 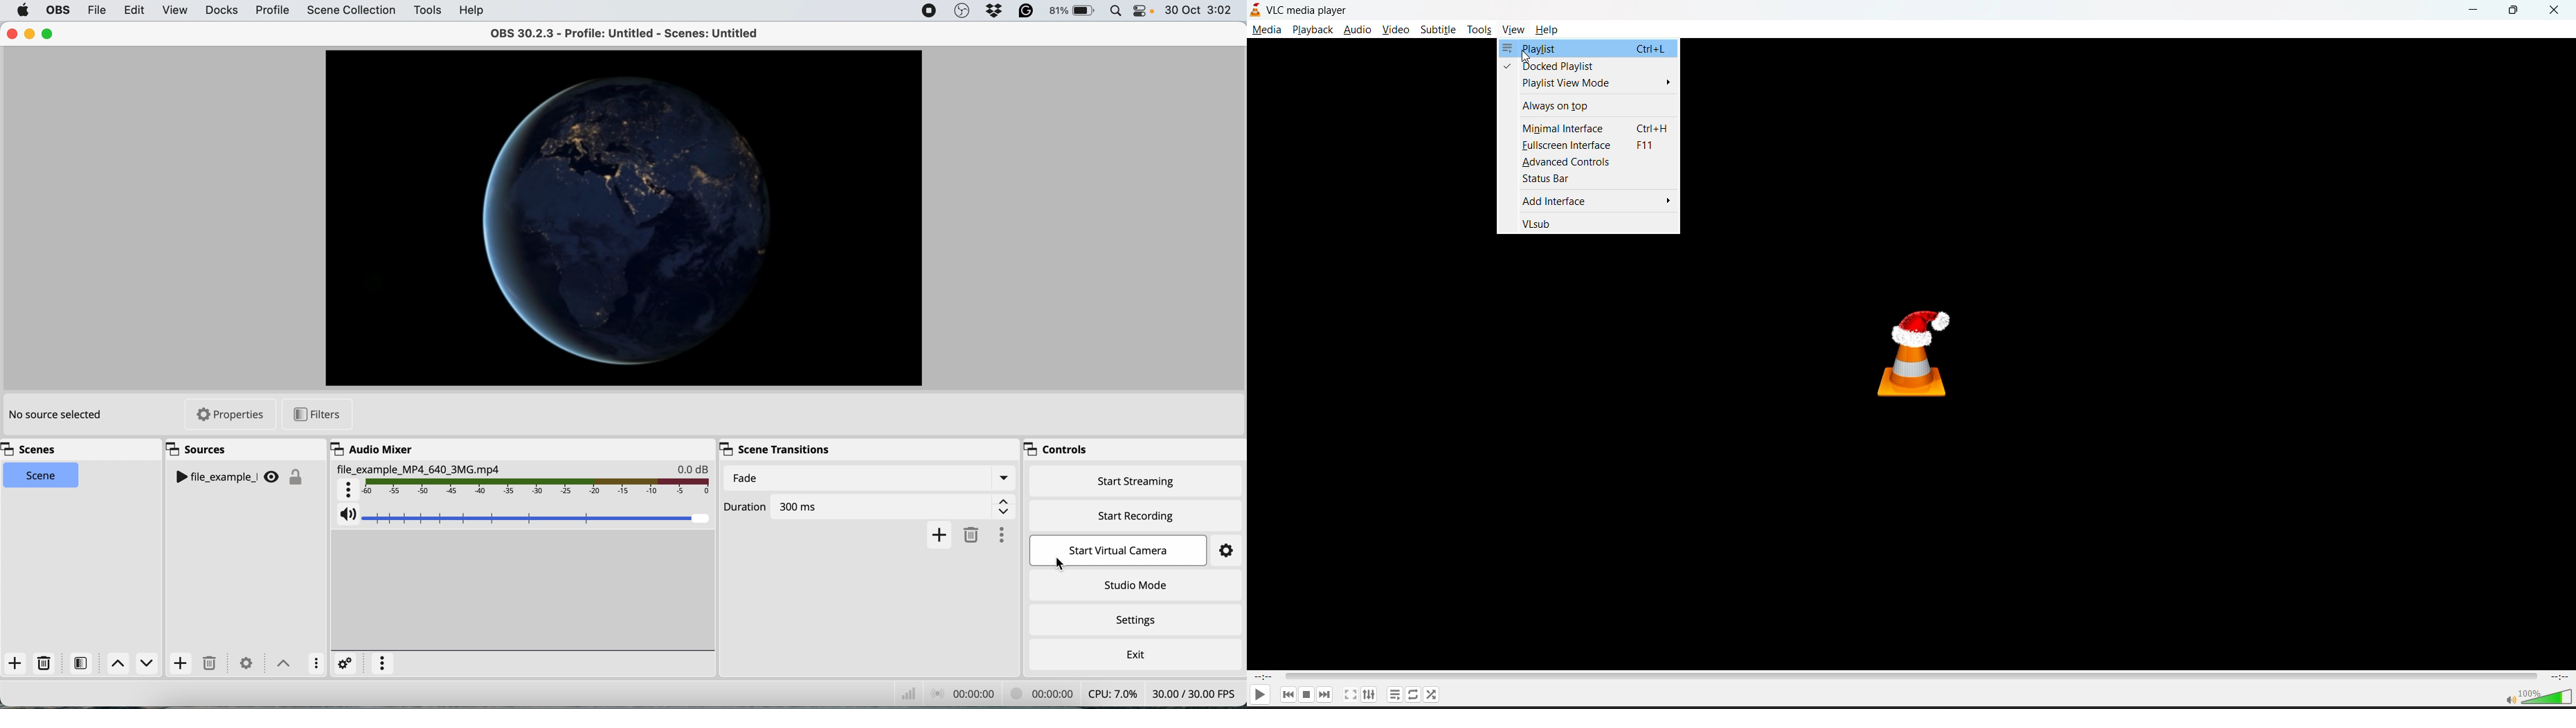 What do you see at coordinates (213, 663) in the screenshot?
I see `delete source` at bounding box center [213, 663].